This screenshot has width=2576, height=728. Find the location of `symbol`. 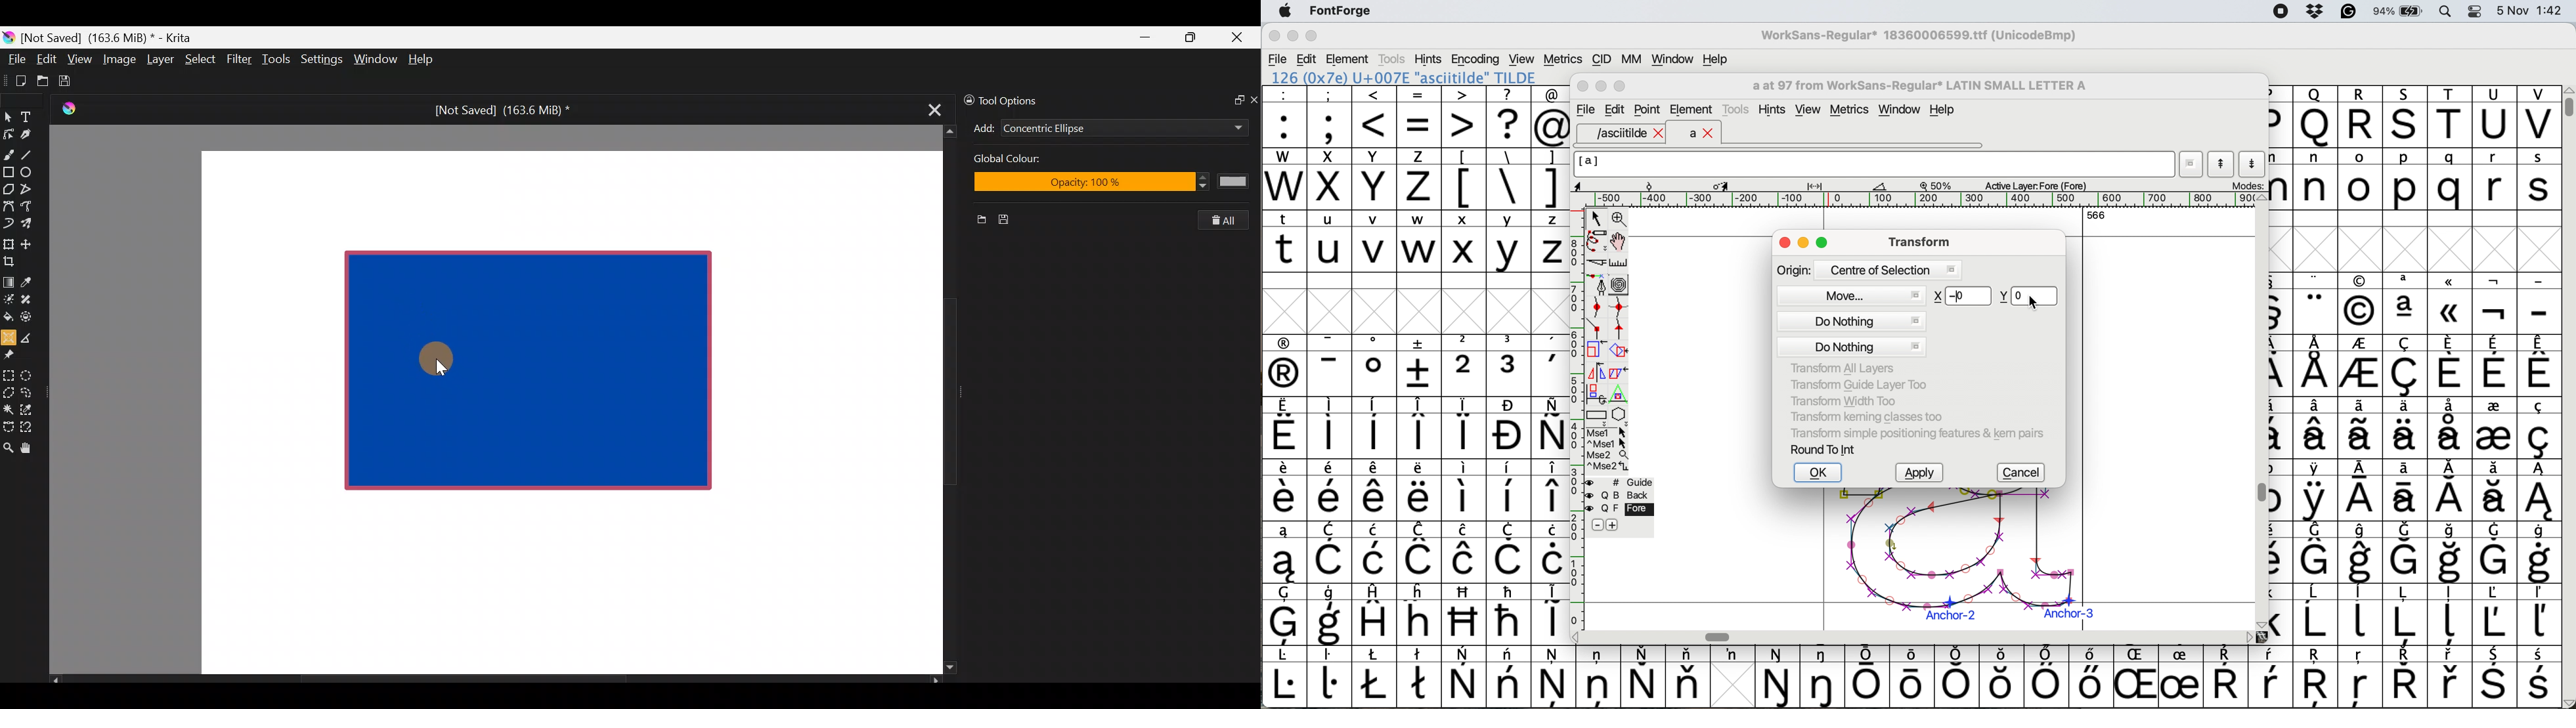

symbol is located at coordinates (1779, 677).